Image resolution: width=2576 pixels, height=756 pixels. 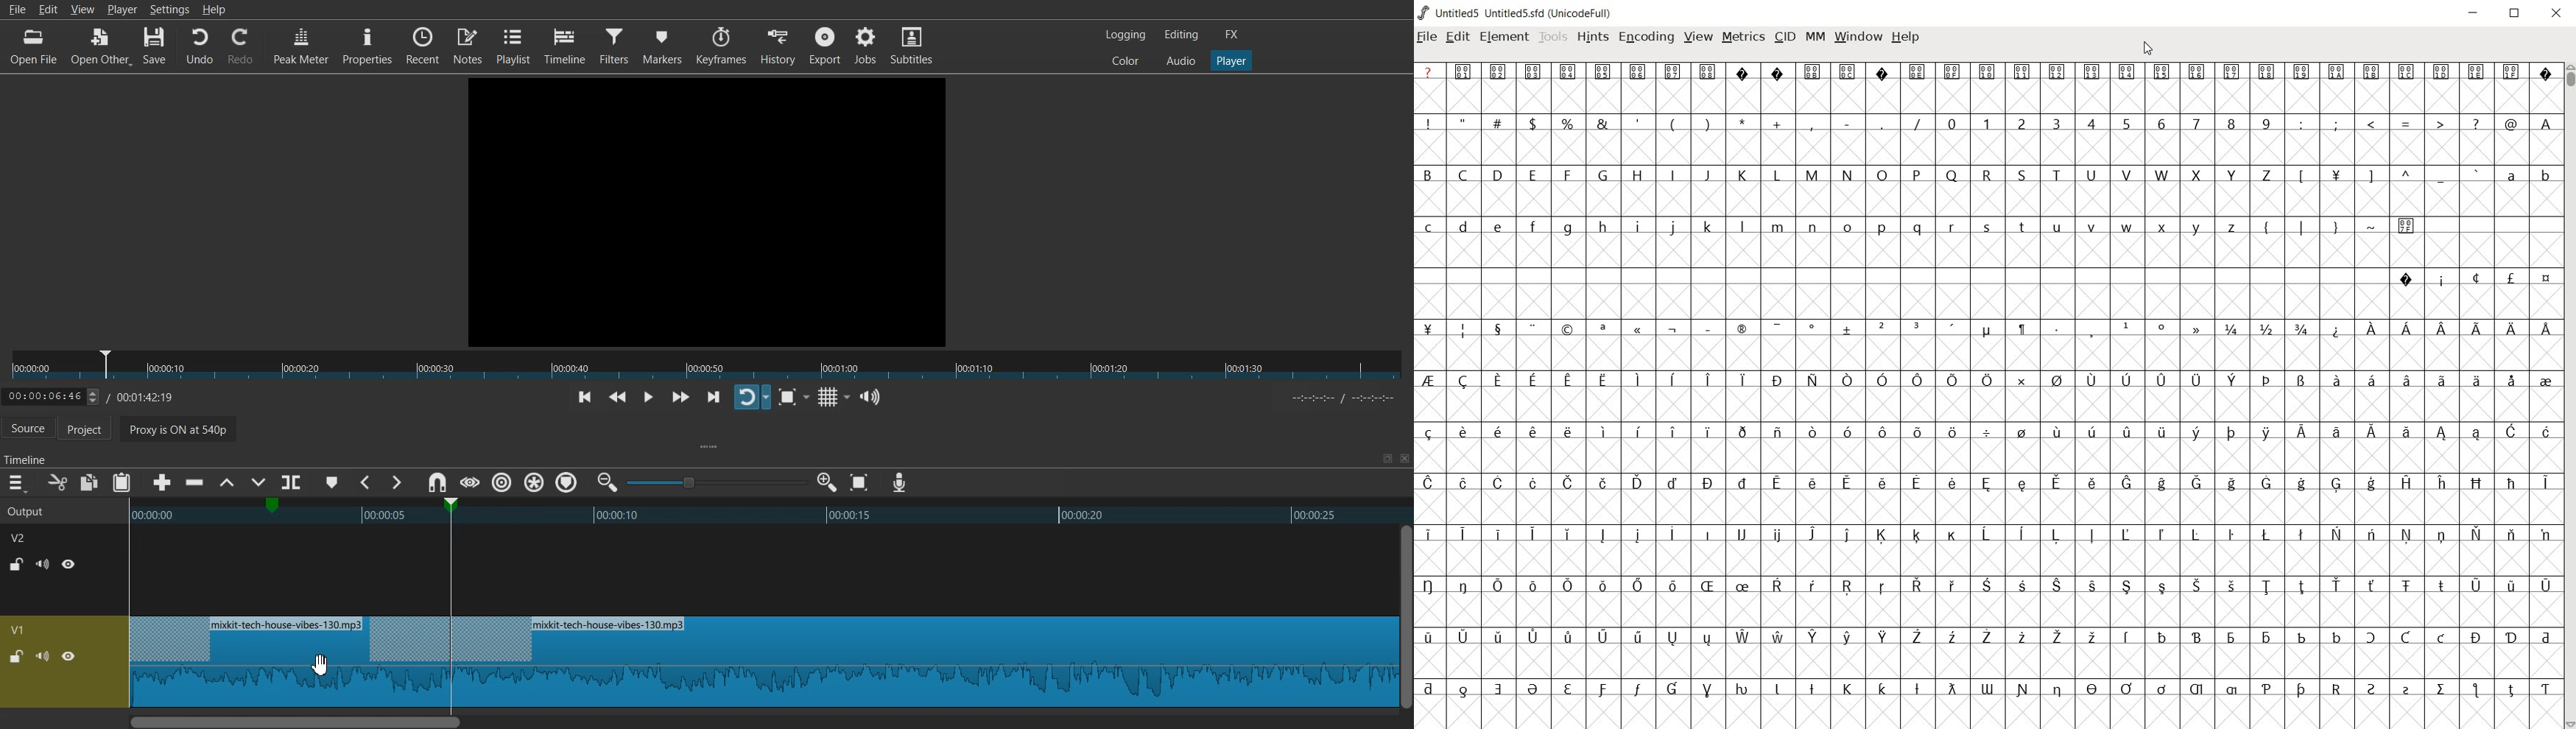 I want to click on Symbol, so click(x=2406, y=638).